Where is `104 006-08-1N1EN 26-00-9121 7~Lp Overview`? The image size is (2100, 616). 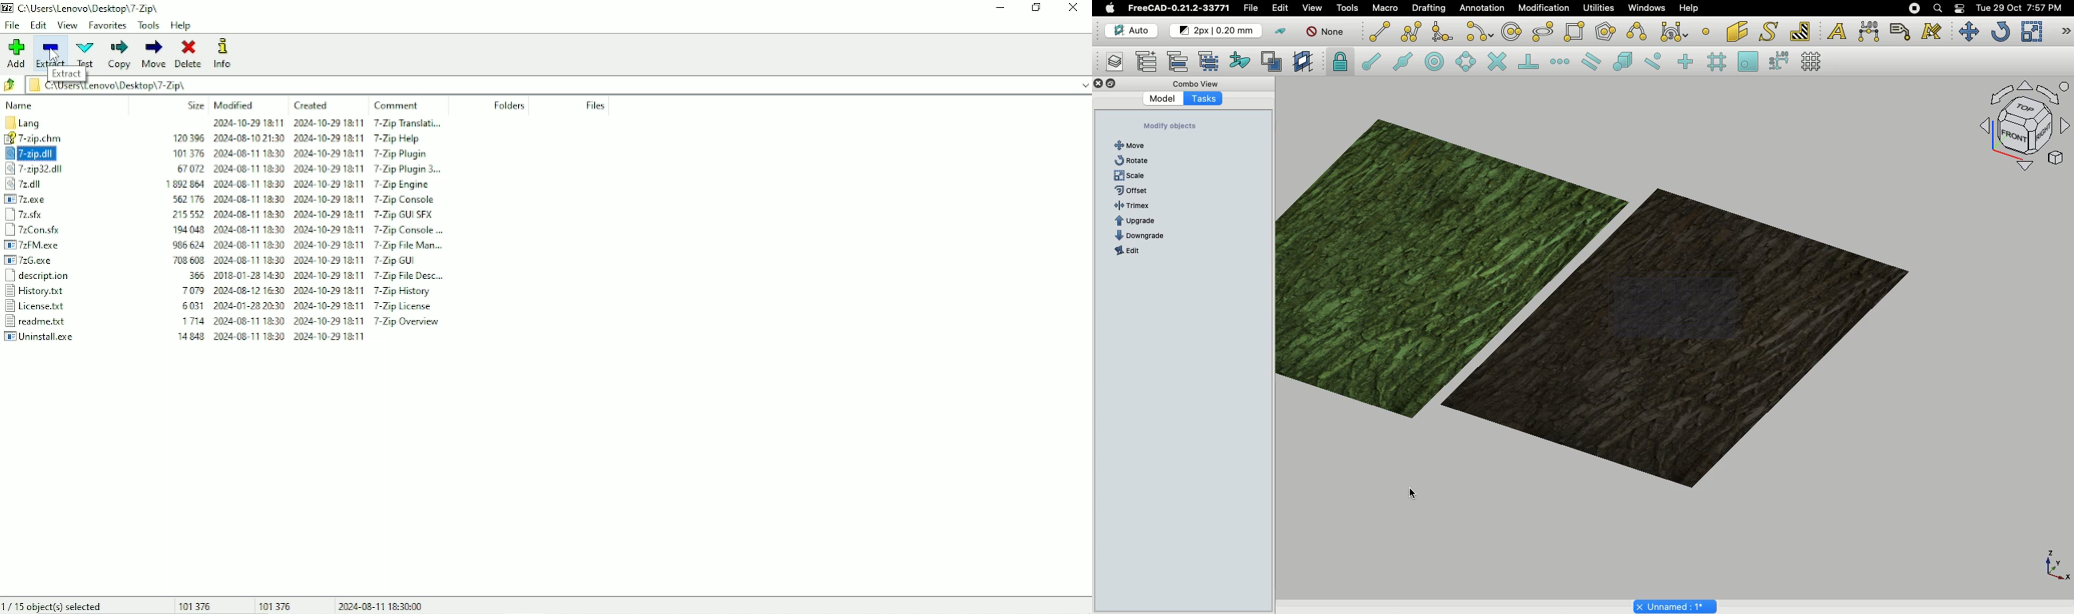
104 006-08-1N1EN 26-00-9121 7~Lp Overview is located at coordinates (309, 323).